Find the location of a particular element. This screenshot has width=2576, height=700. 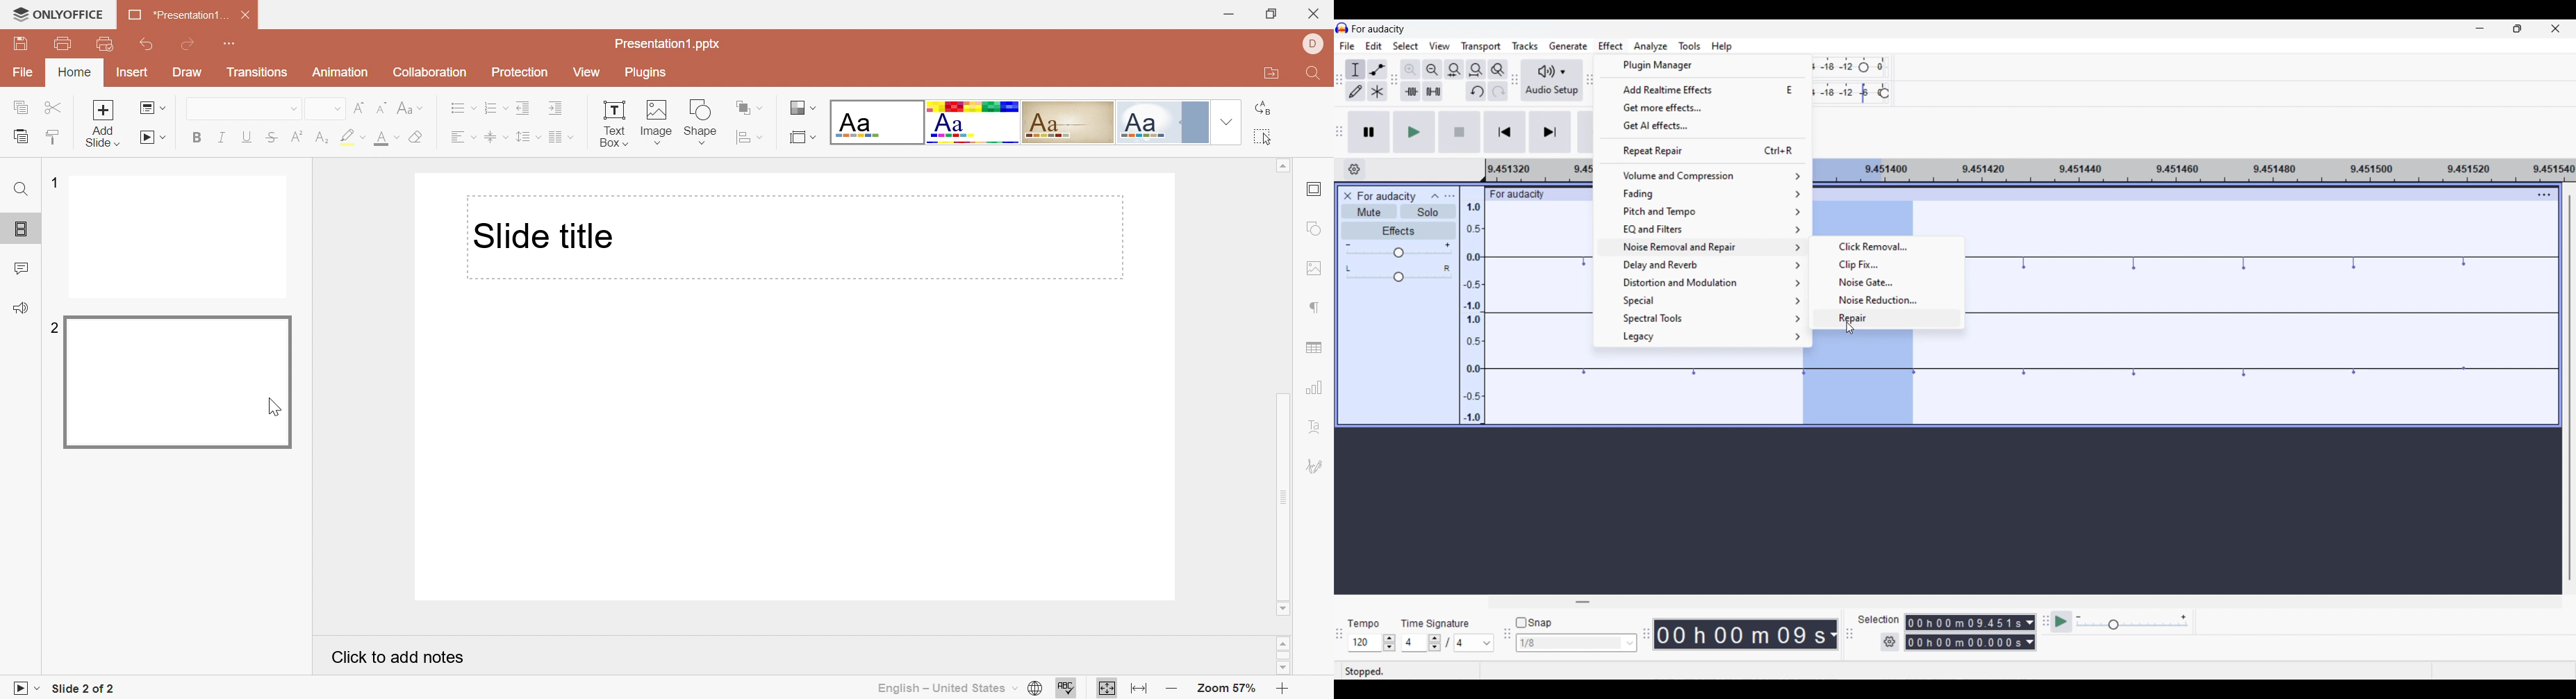

Text Art settings is located at coordinates (1316, 426).